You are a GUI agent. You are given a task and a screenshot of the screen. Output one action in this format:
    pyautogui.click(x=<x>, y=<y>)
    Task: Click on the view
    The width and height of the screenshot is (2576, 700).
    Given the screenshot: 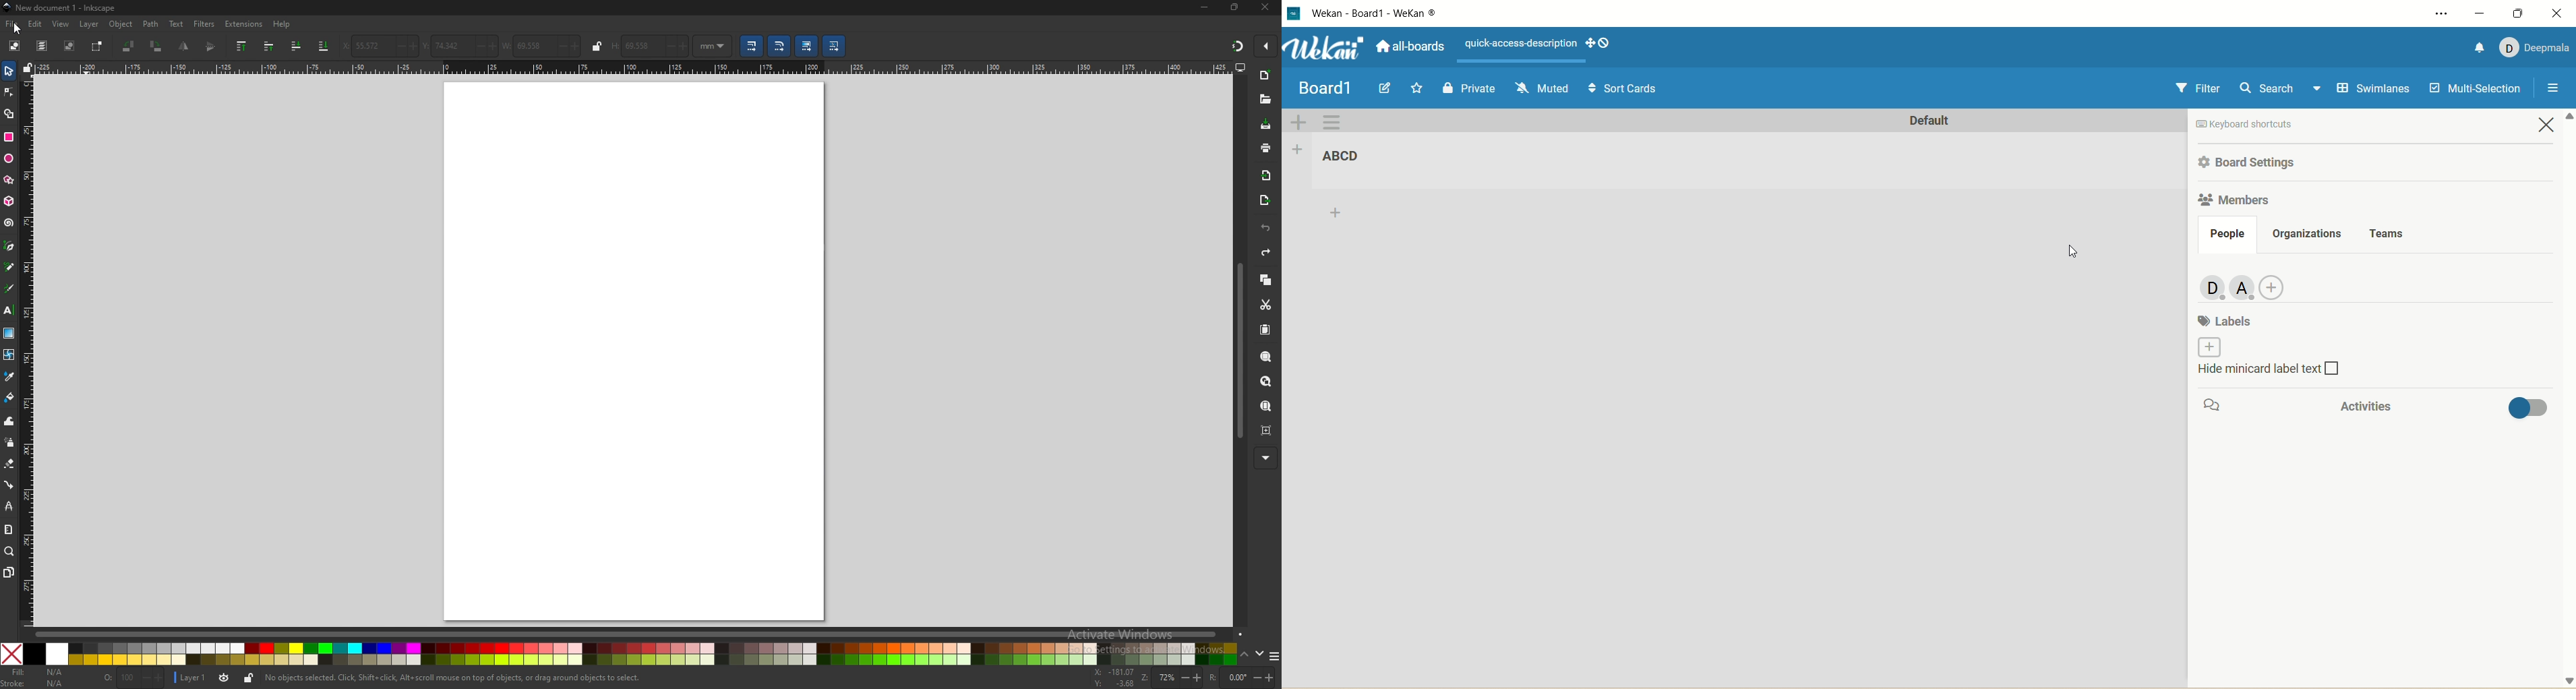 What is the action you would take?
    pyautogui.click(x=63, y=23)
    